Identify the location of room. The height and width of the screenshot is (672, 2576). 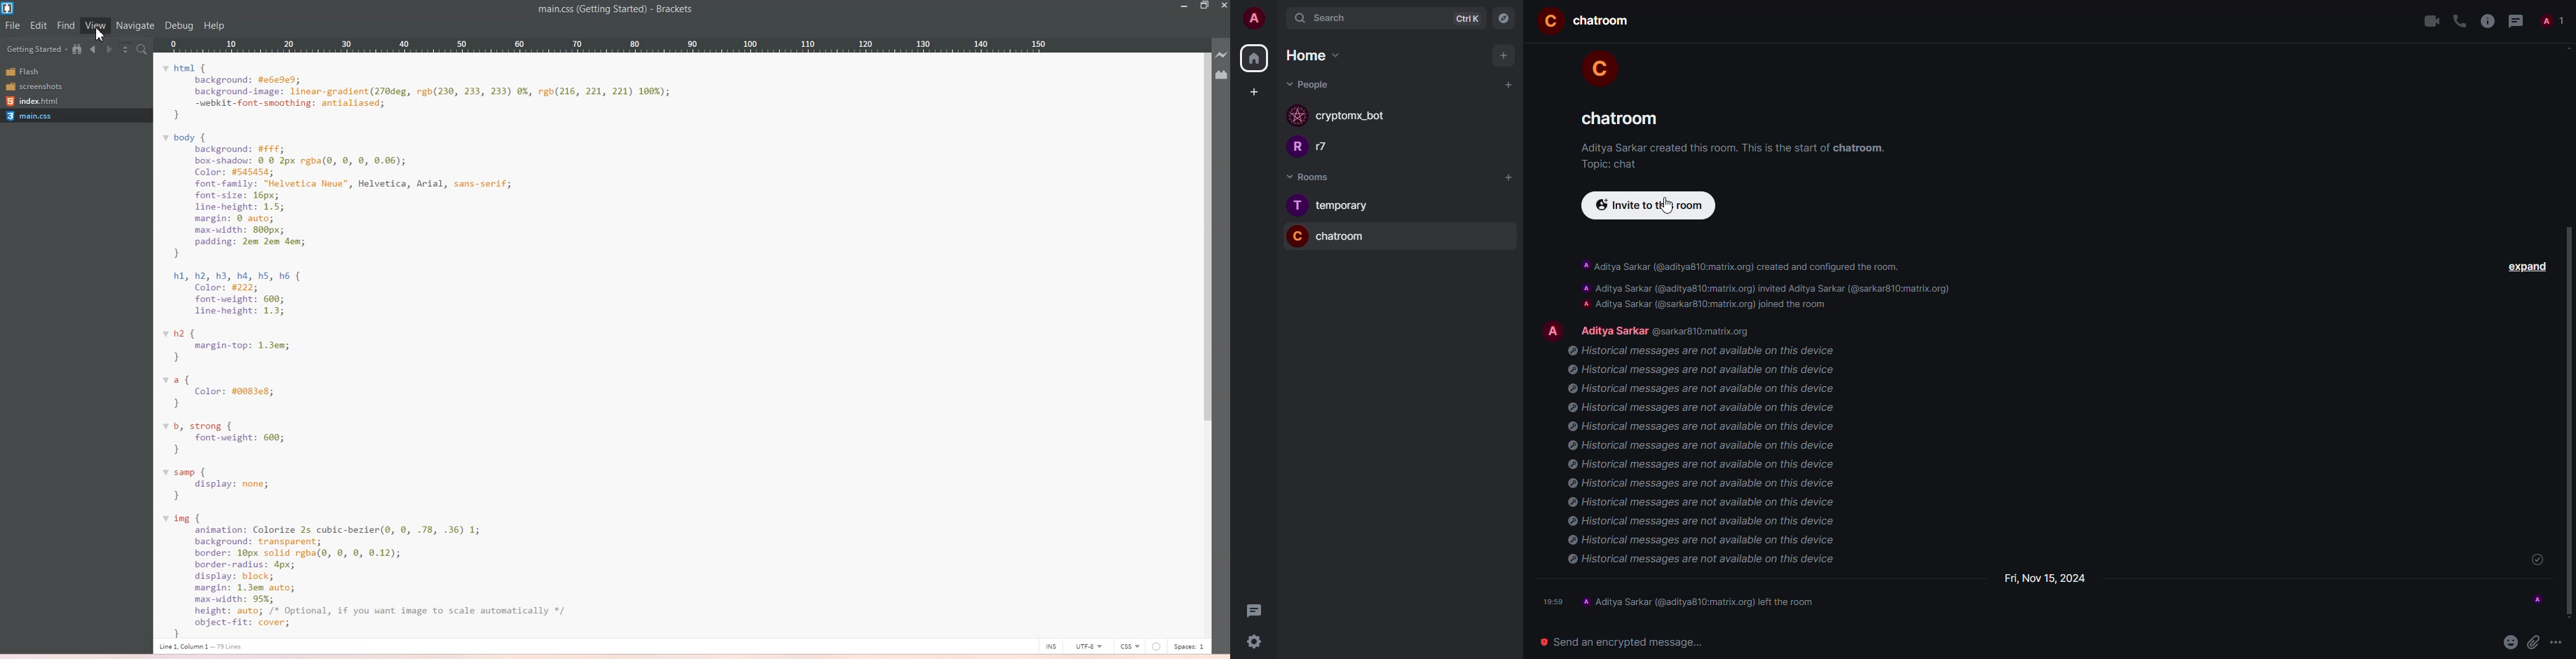
(1615, 118).